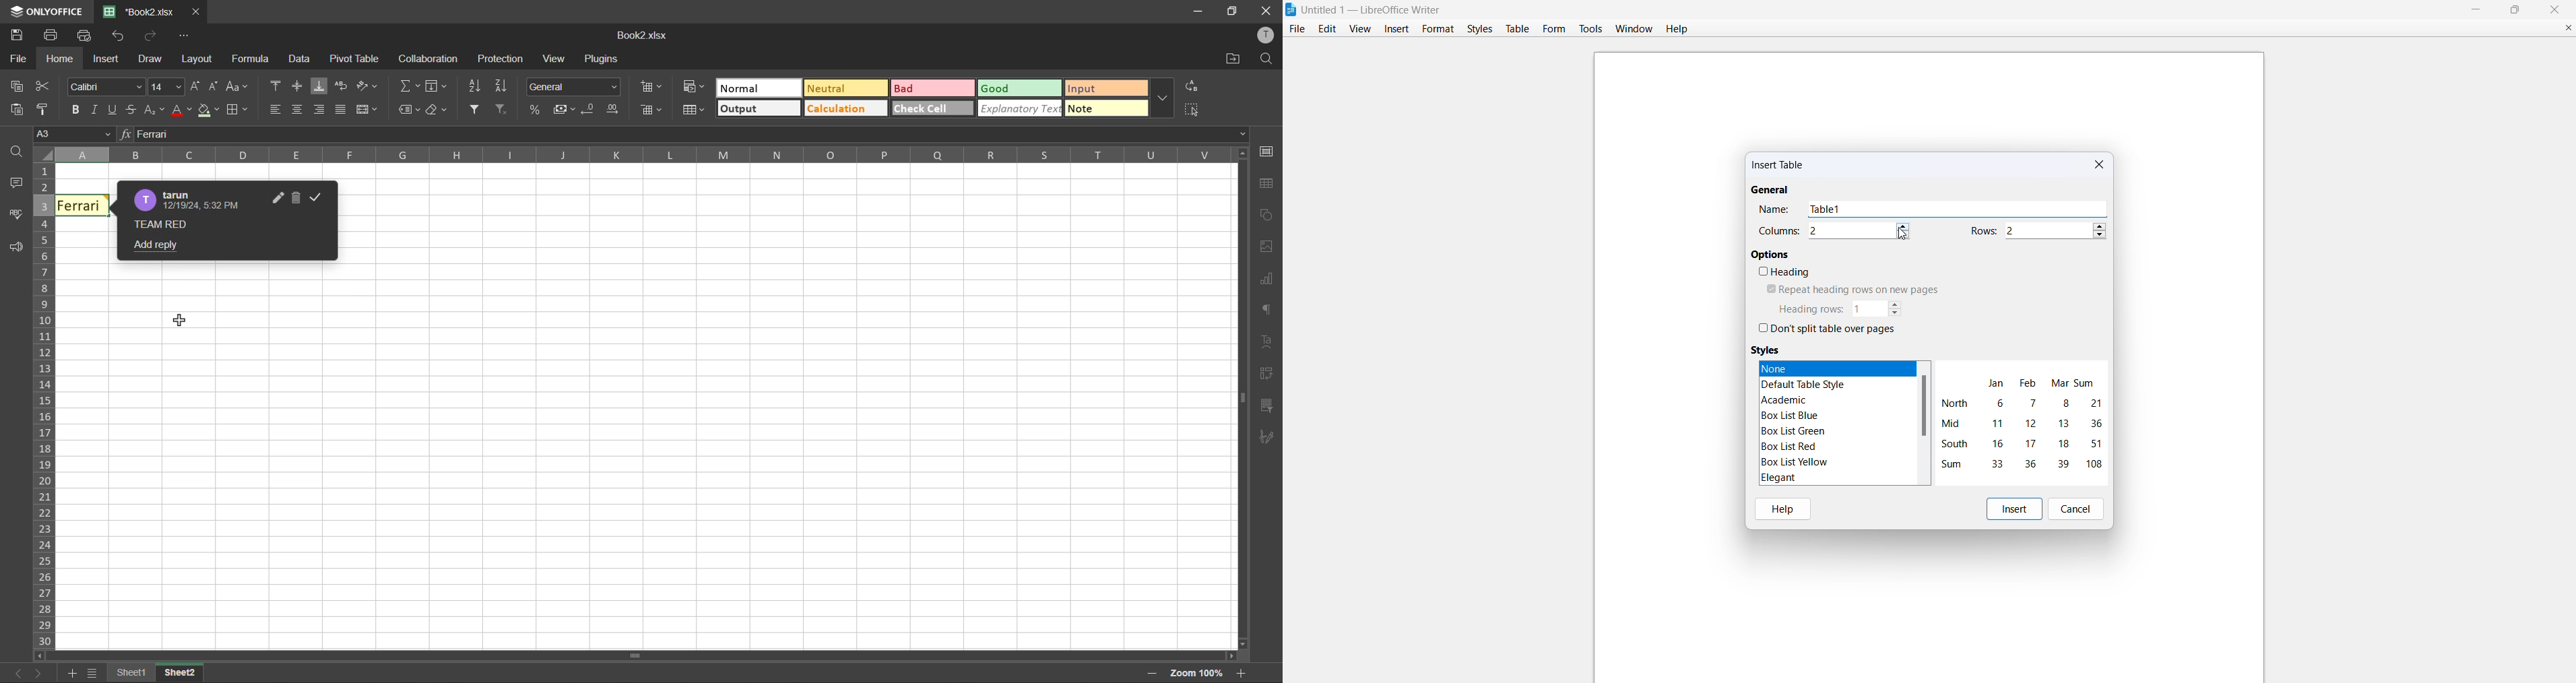 This screenshot has width=2576, height=700. What do you see at coordinates (1793, 463) in the screenshot?
I see `box list yellow` at bounding box center [1793, 463].